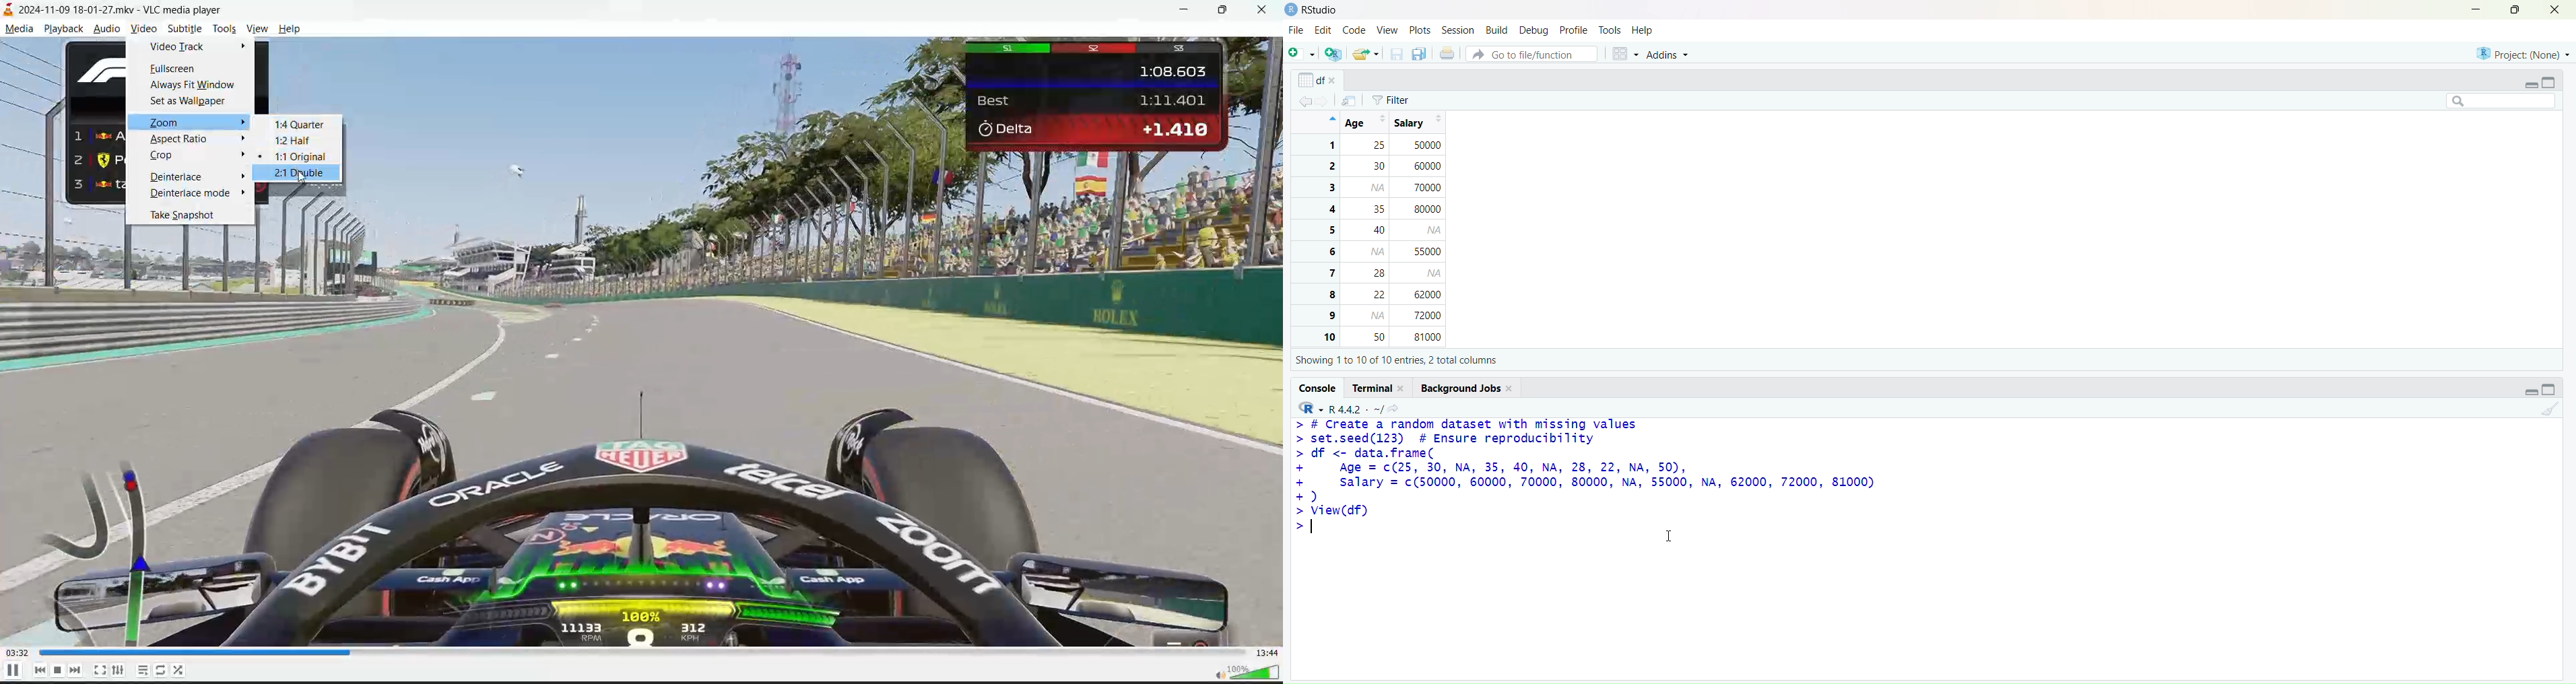 The width and height of the screenshot is (2576, 700). What do you see at coordinates (2522, 53) in the screenshot?
I see `project(None)` at bounding box center [2522, 53].